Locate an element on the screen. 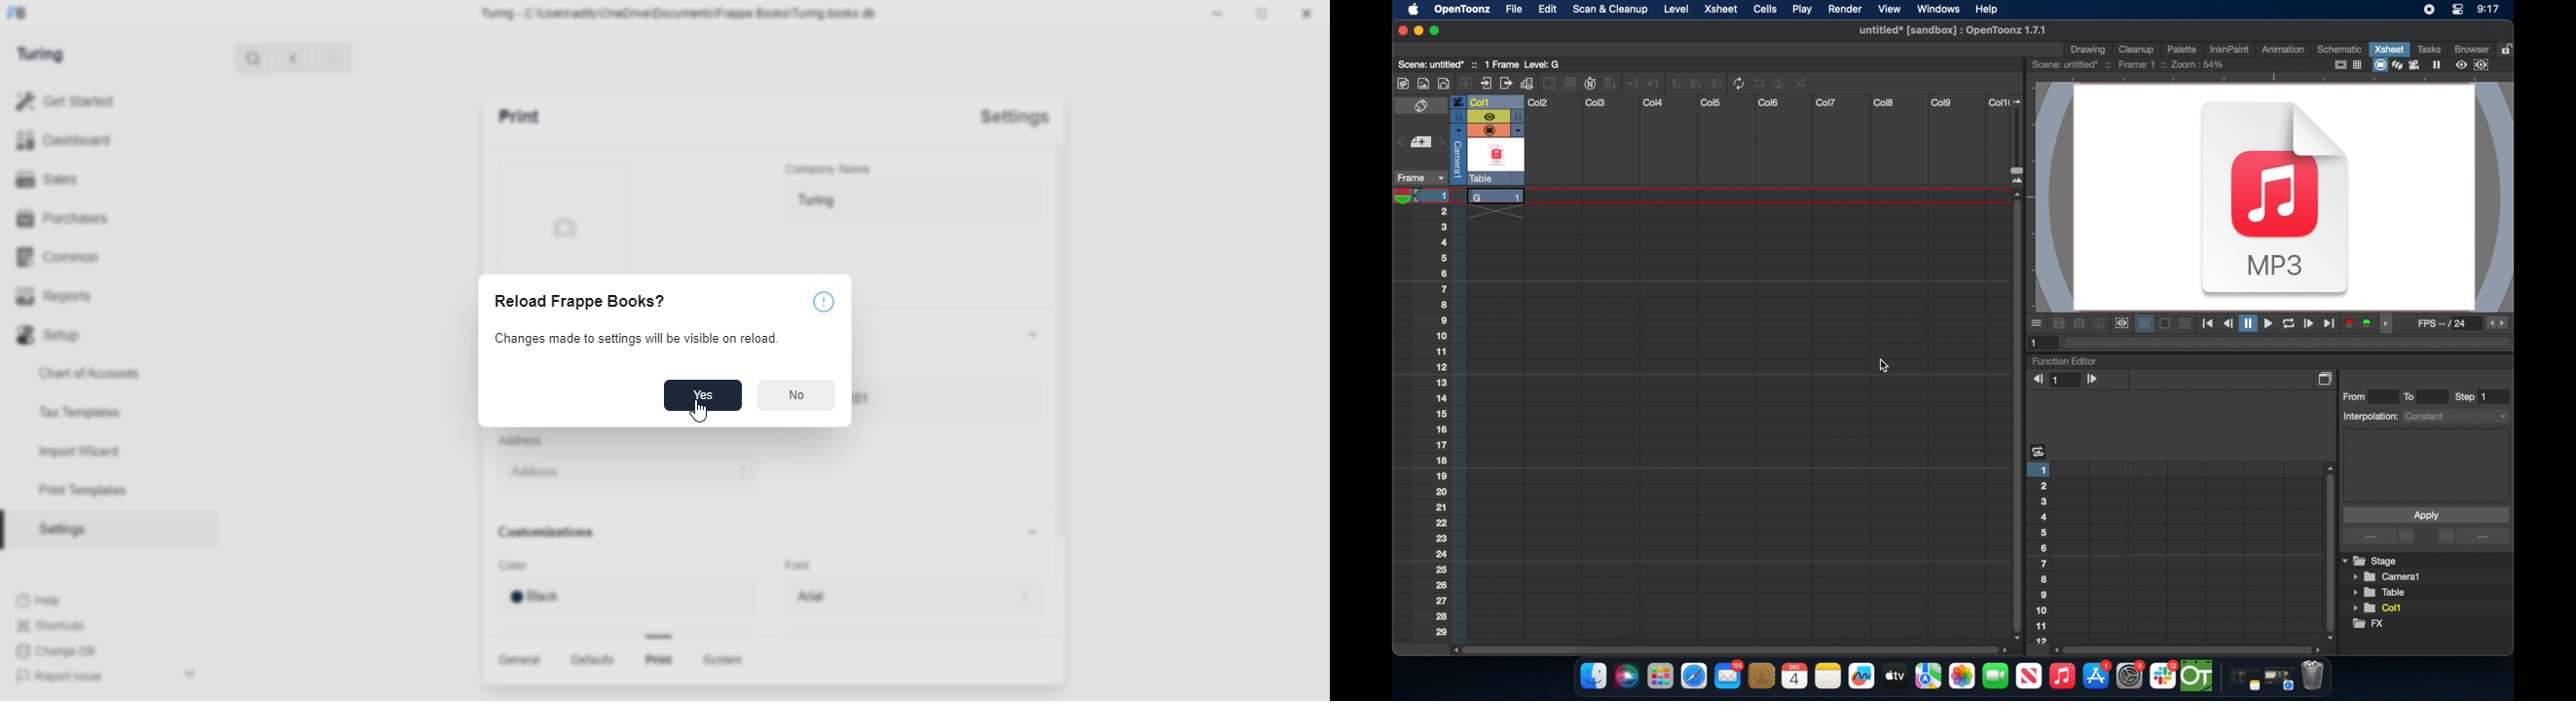 The image size is (2576, 728). apple tv is located at coordinates (1894, 676).